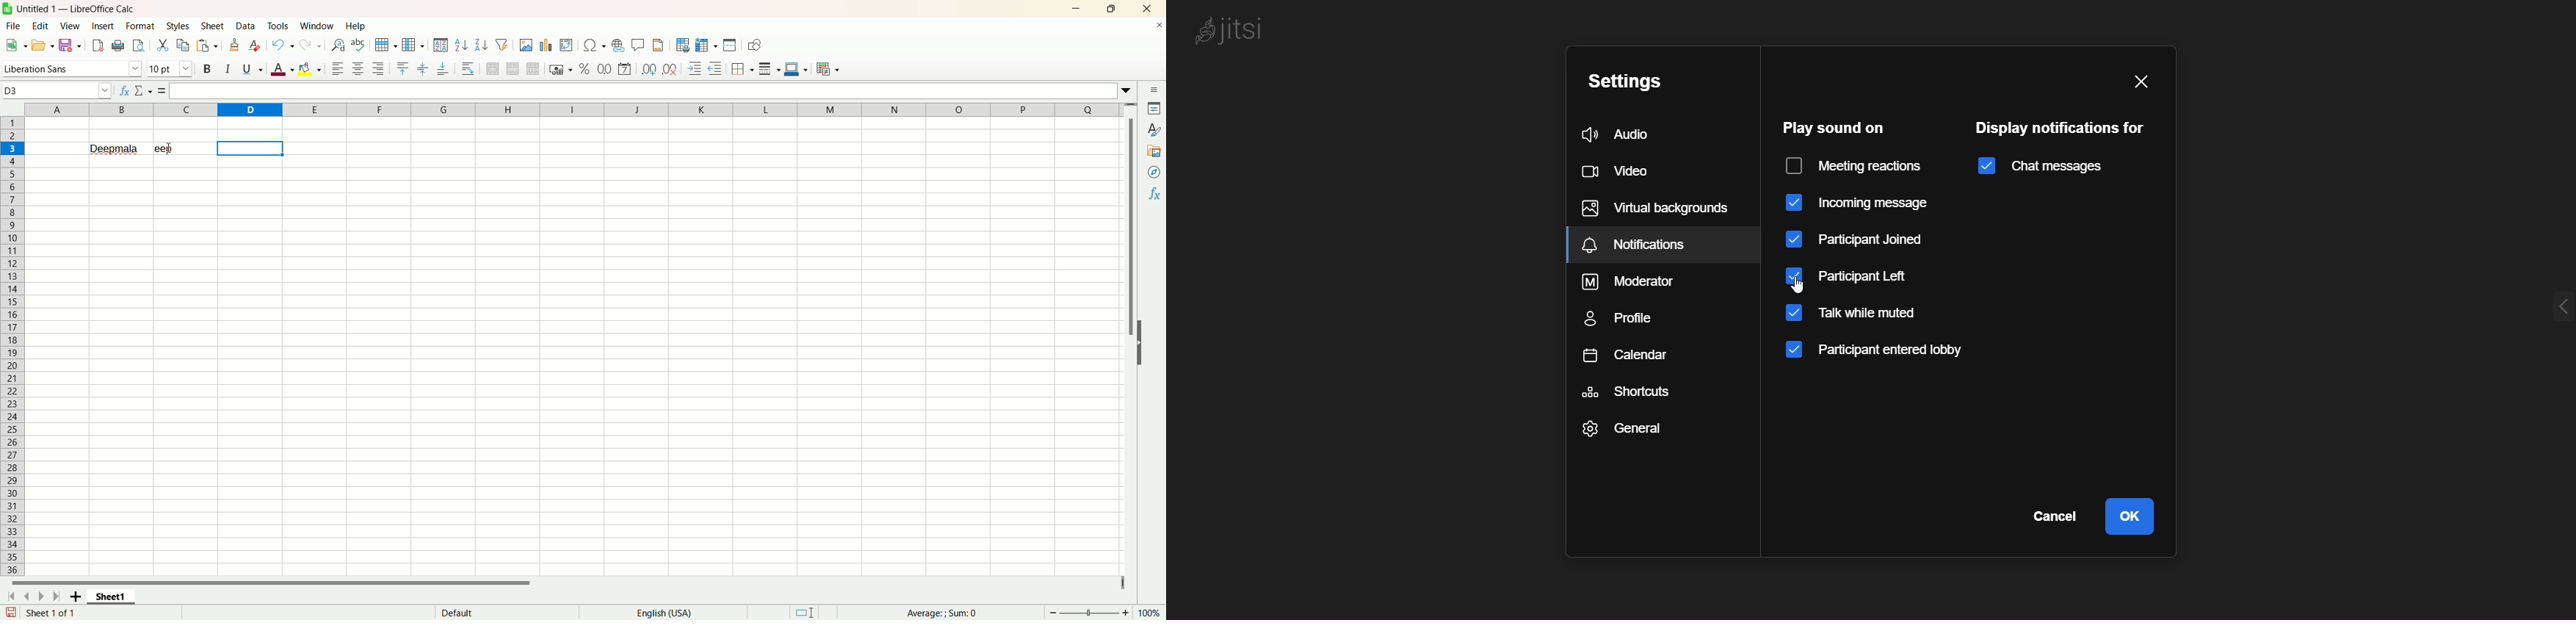 This screenshot has width=2576, height=644. What do you see at coordinates (110, 599) in the screenshot?
I see `sheet name` at bounding box center [110, 599].